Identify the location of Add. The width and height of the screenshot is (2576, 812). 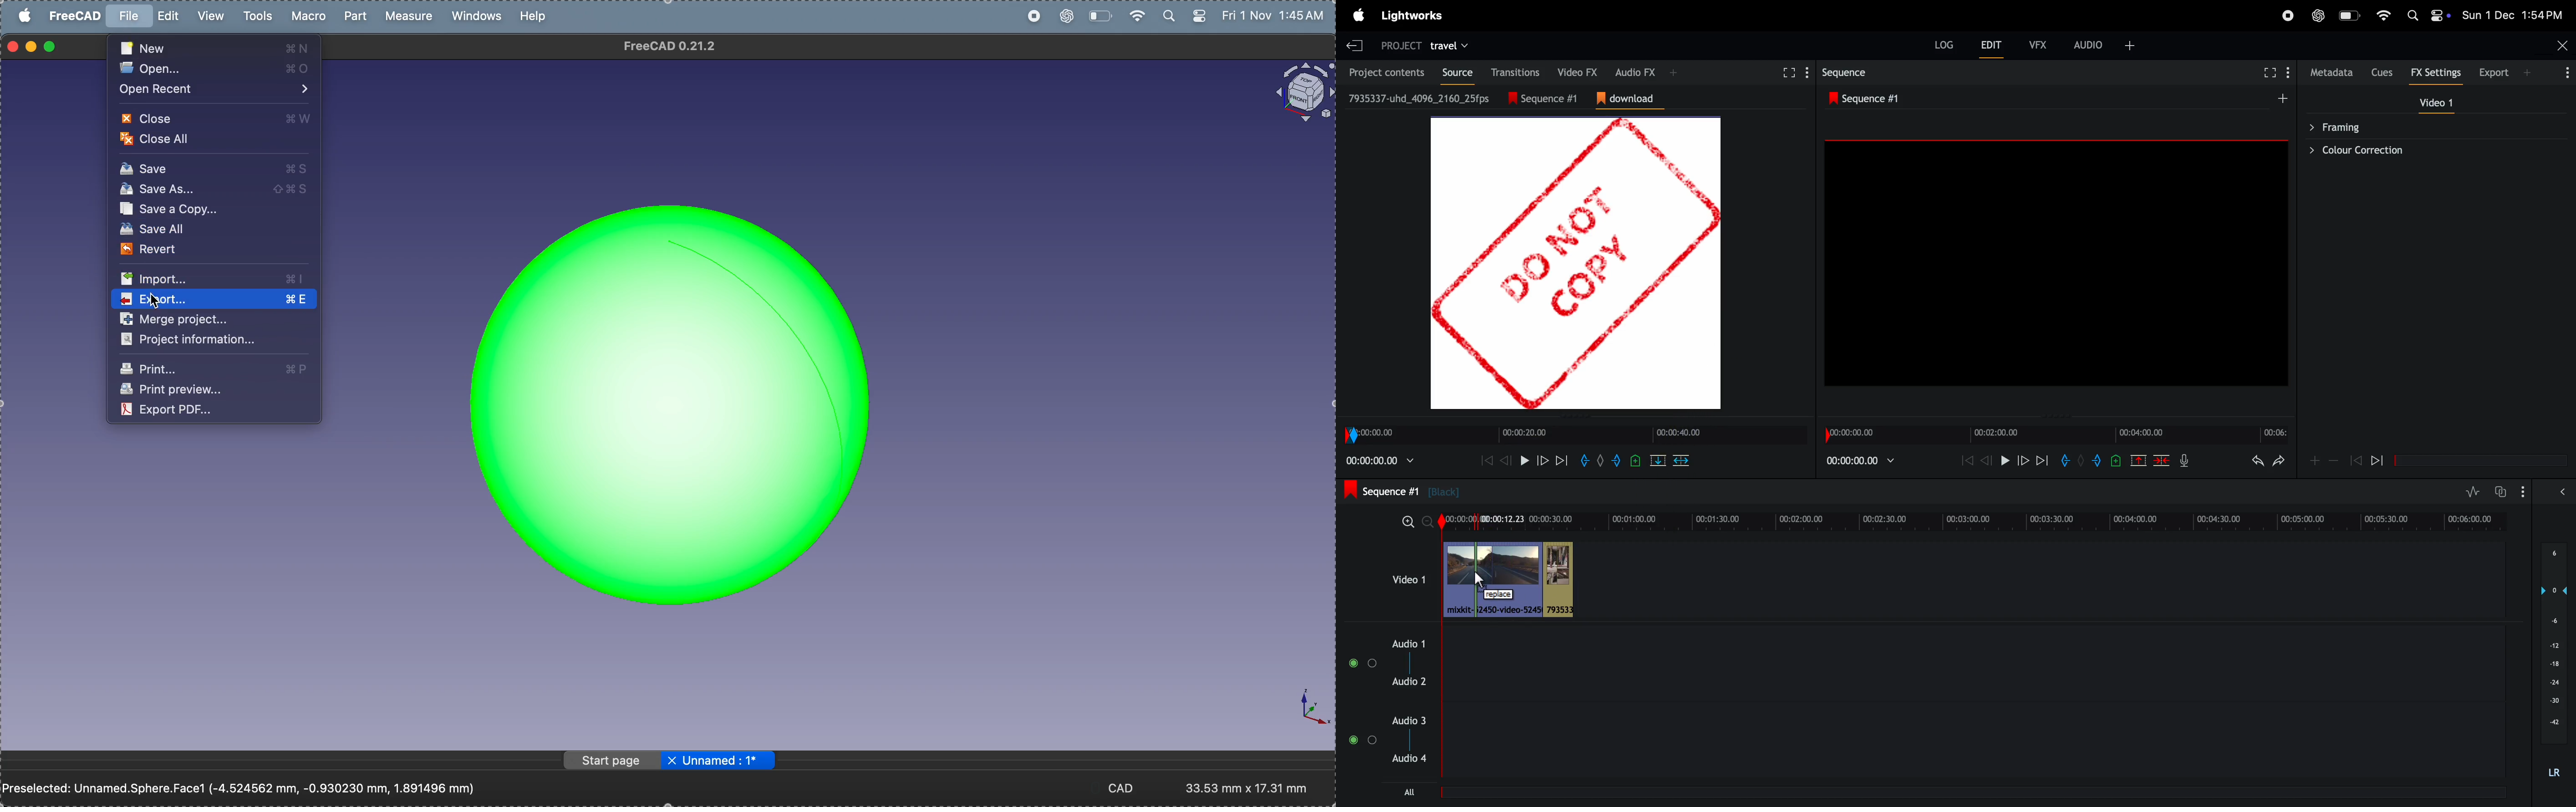
(1673, 73).